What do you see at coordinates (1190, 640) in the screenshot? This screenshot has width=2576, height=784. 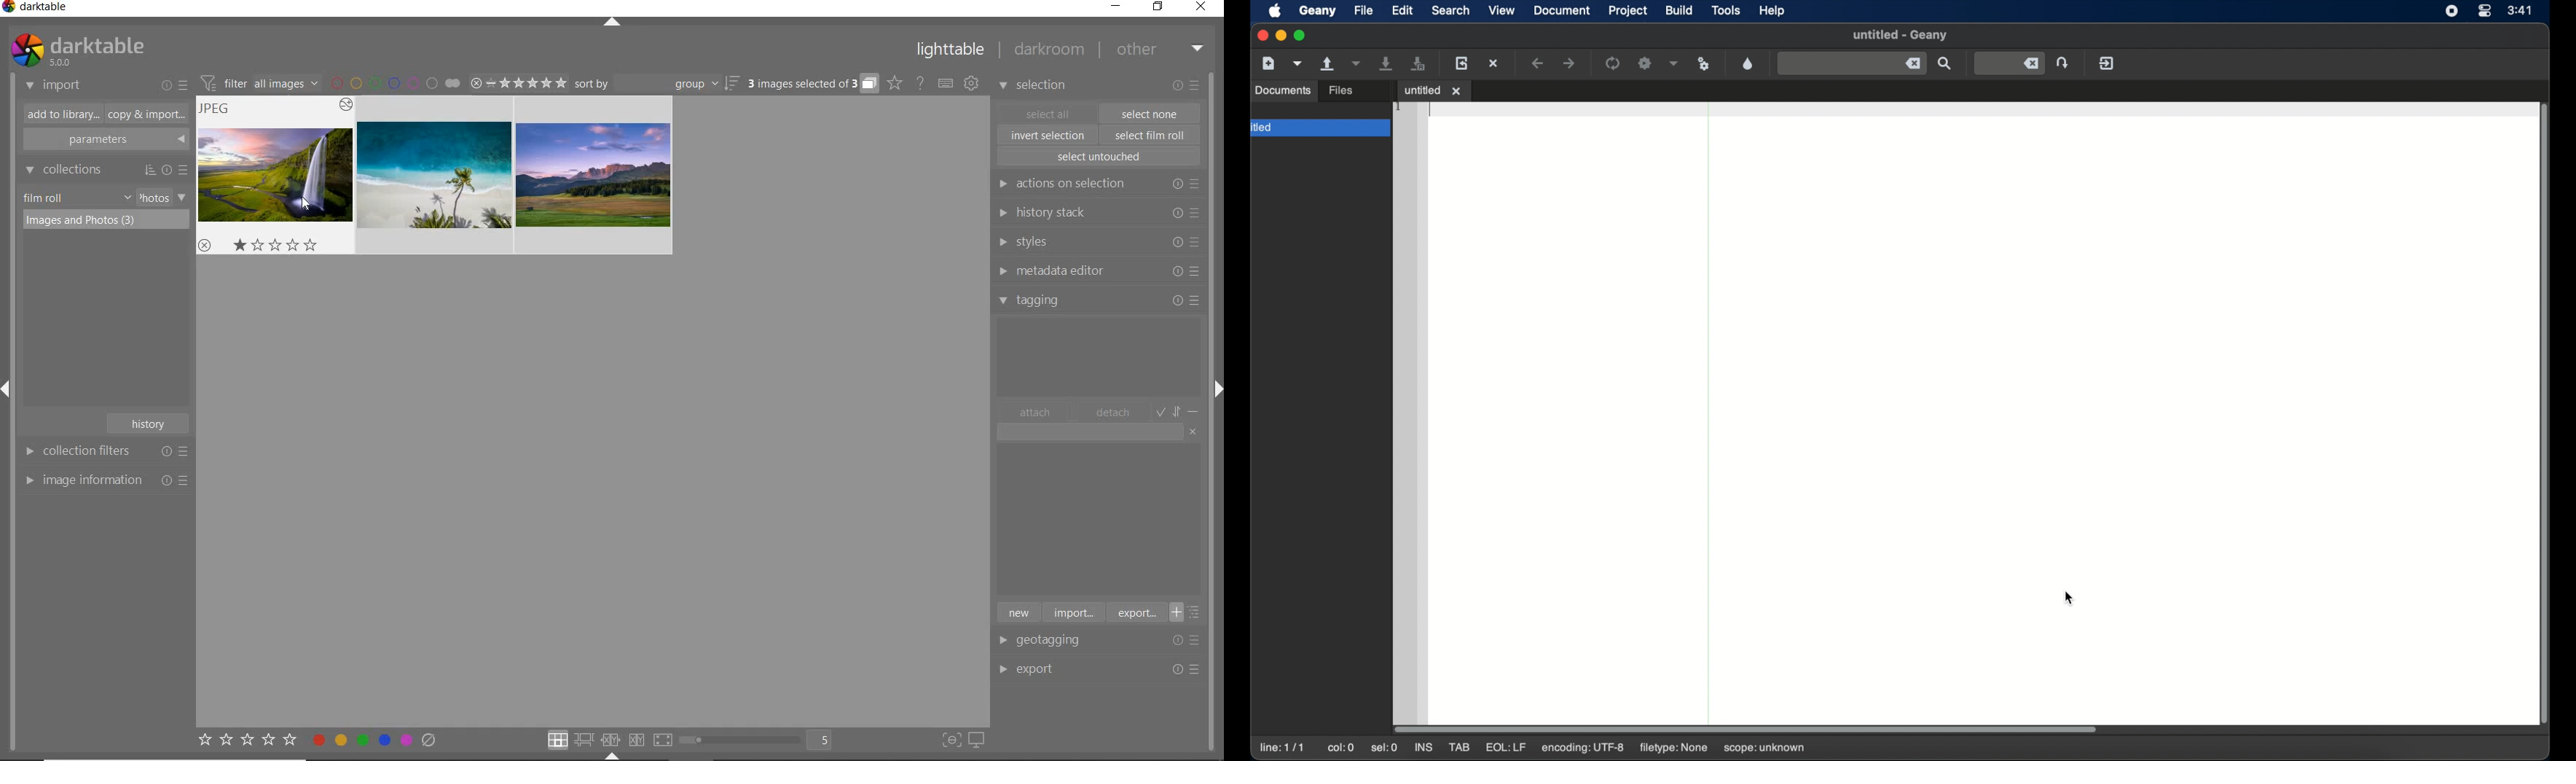 I see `Options` at bounding box center [1190, 640].